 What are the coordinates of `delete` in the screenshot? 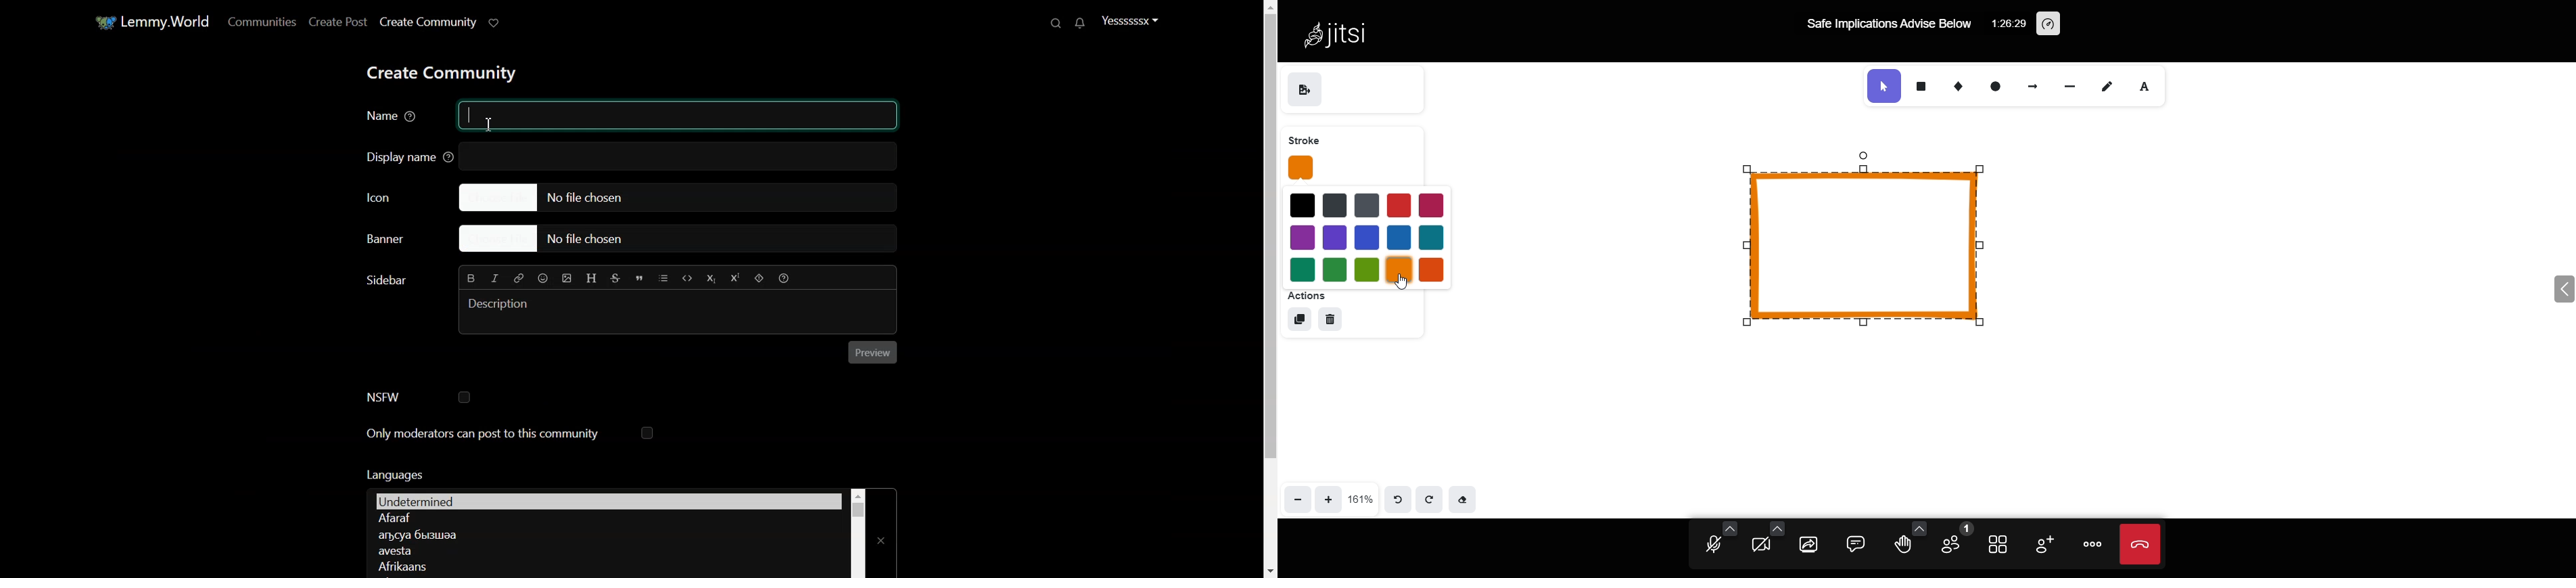 It's located at (1330, 317).